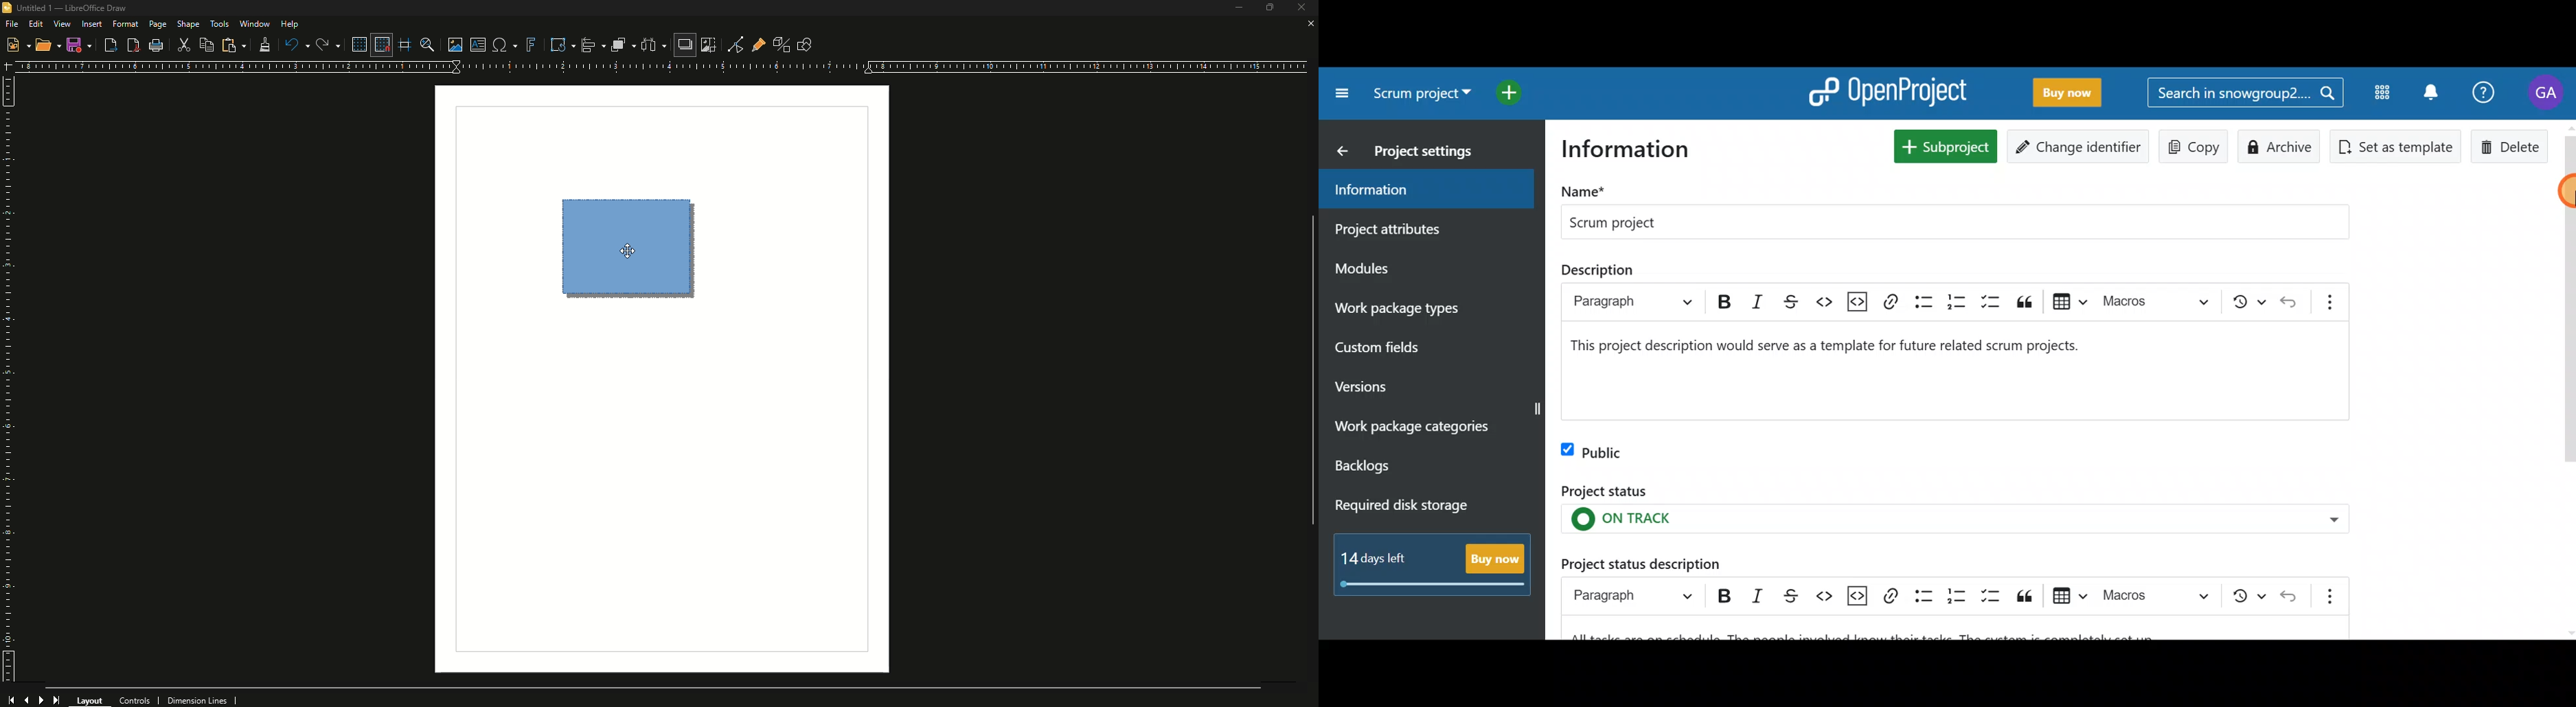 The image size is (2576, 728). Describe the element at coordinates (262, 45) in the screenshot. I see `Clone formatting` at that location.